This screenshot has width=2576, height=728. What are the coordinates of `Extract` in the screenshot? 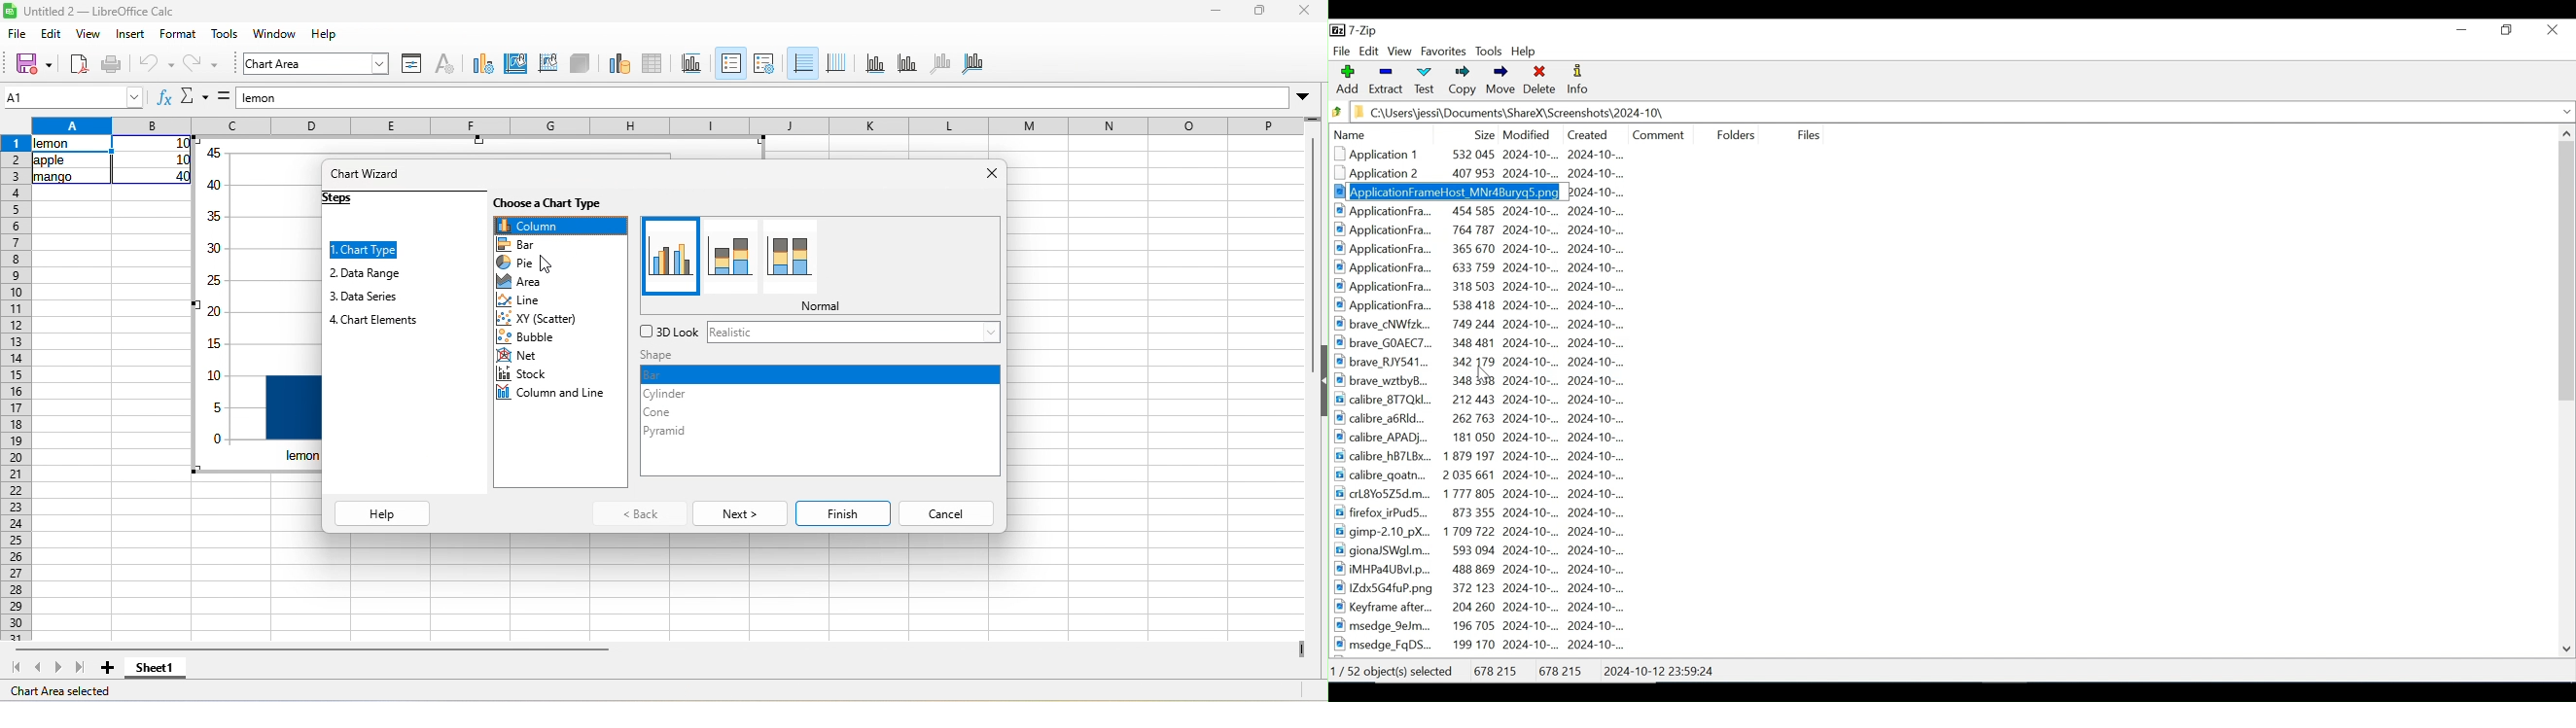 It's located at (1385, 81).